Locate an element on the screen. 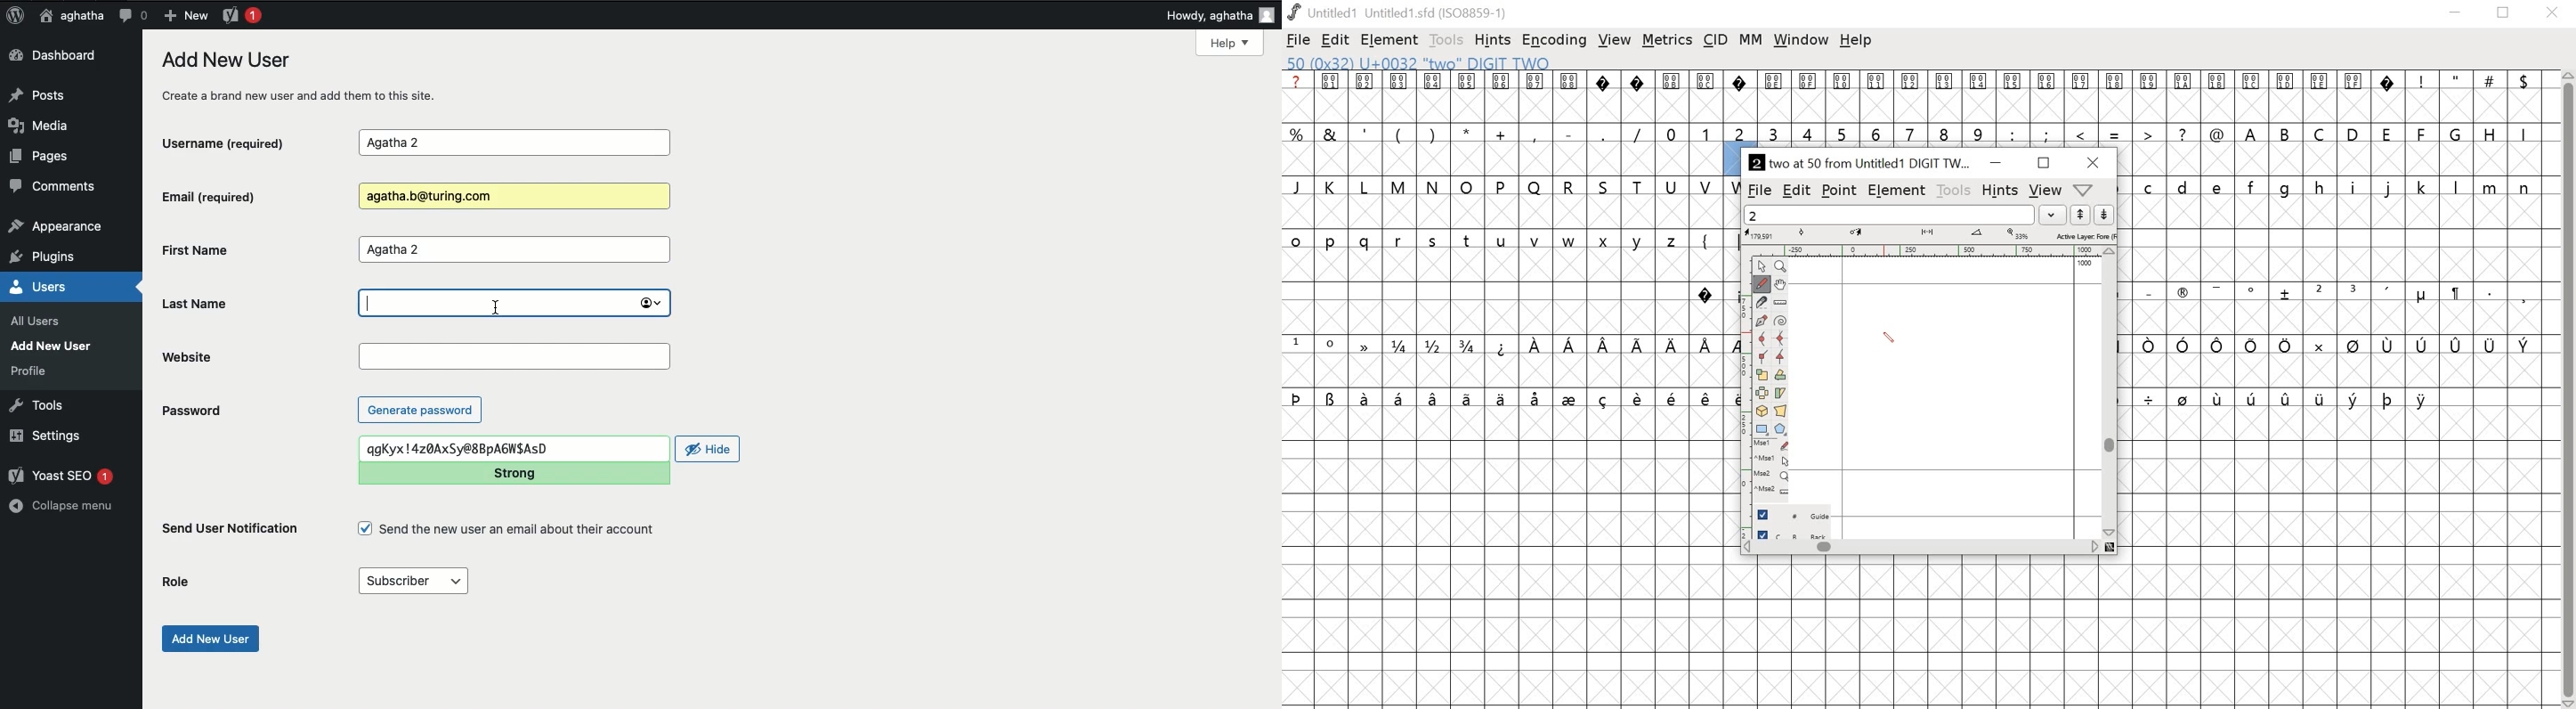 The image size is (2576, 728). Tools is located at coordinates (37, 403).